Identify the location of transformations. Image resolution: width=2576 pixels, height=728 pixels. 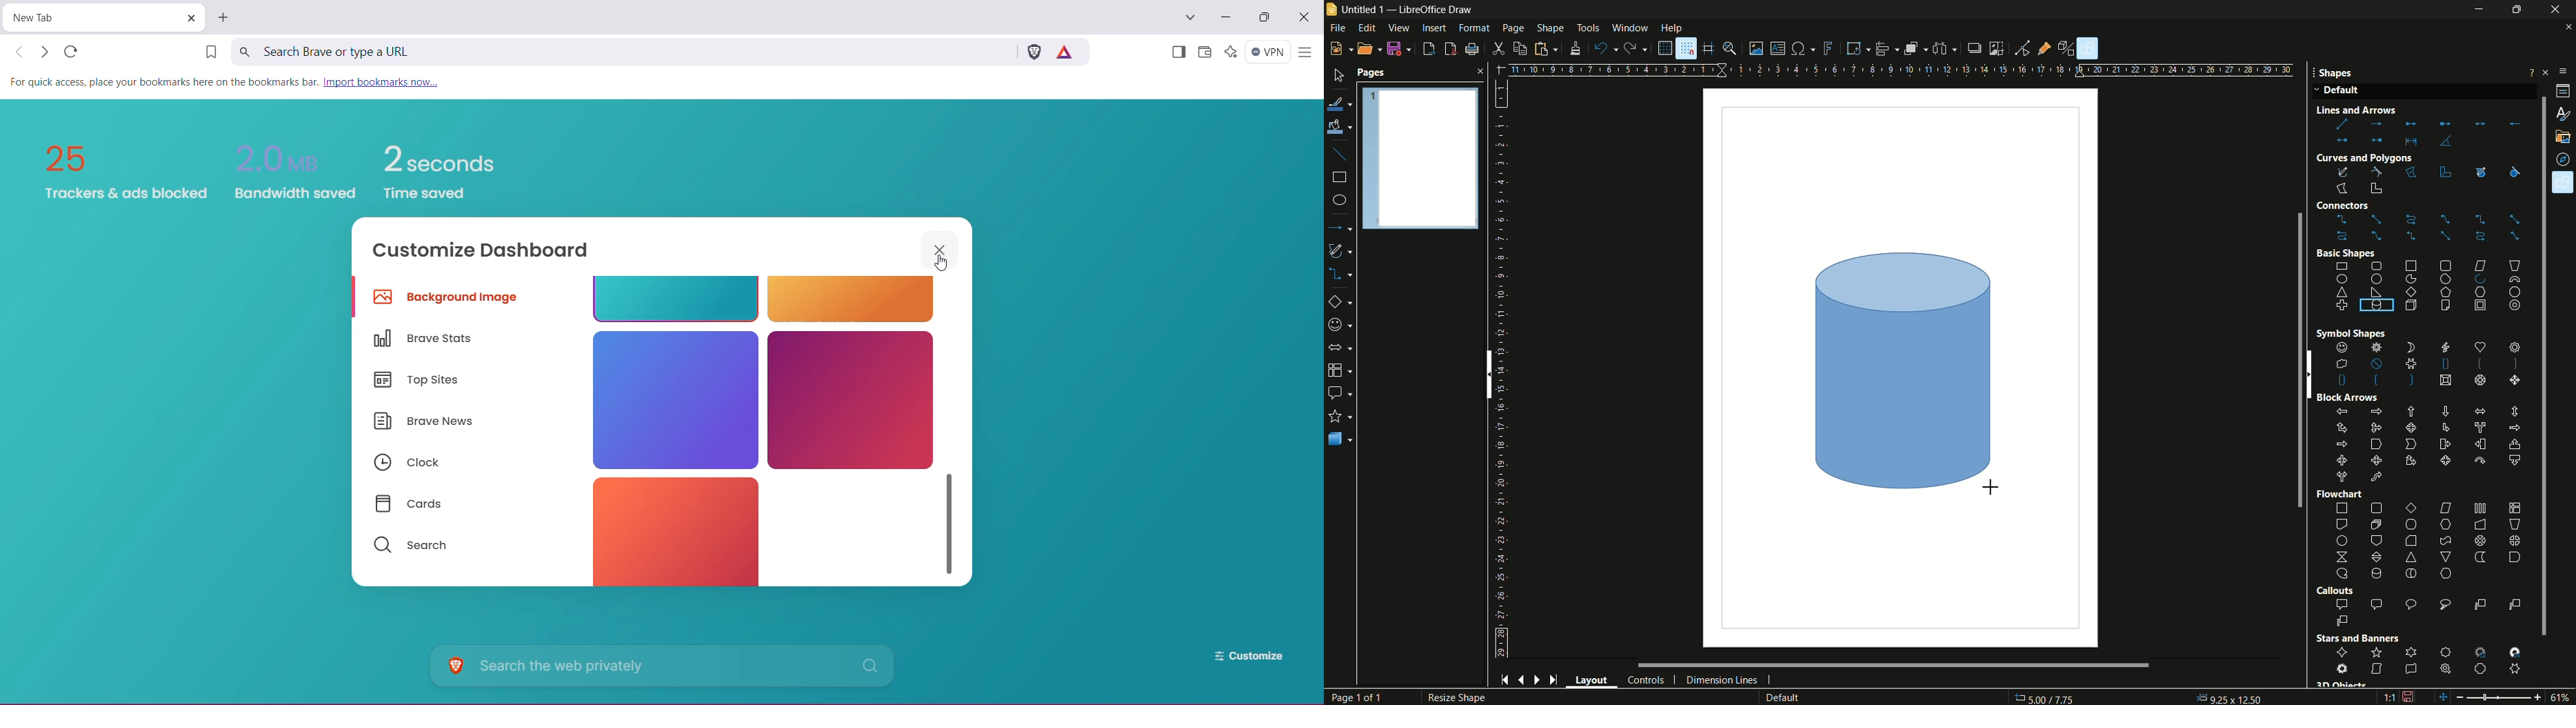
(1858, 48).